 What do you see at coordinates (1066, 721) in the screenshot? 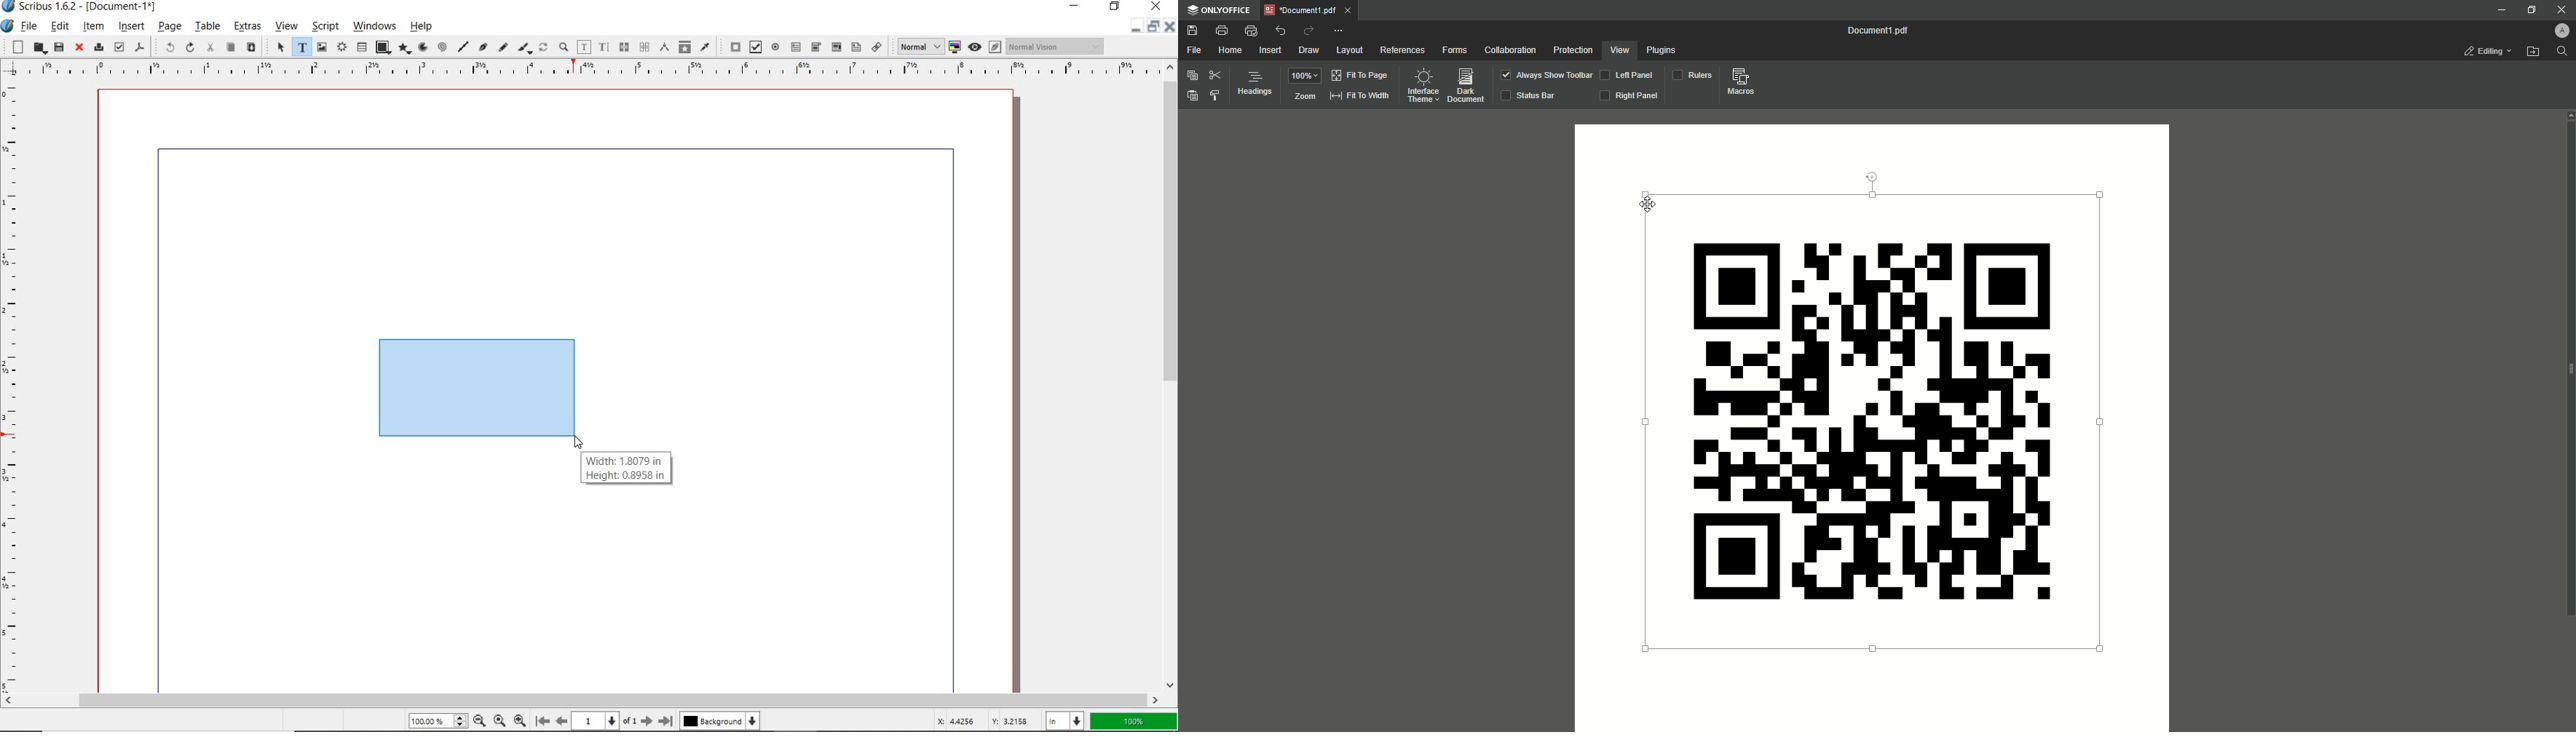
I see `select unit: in` at bounding box center [1066, 721].